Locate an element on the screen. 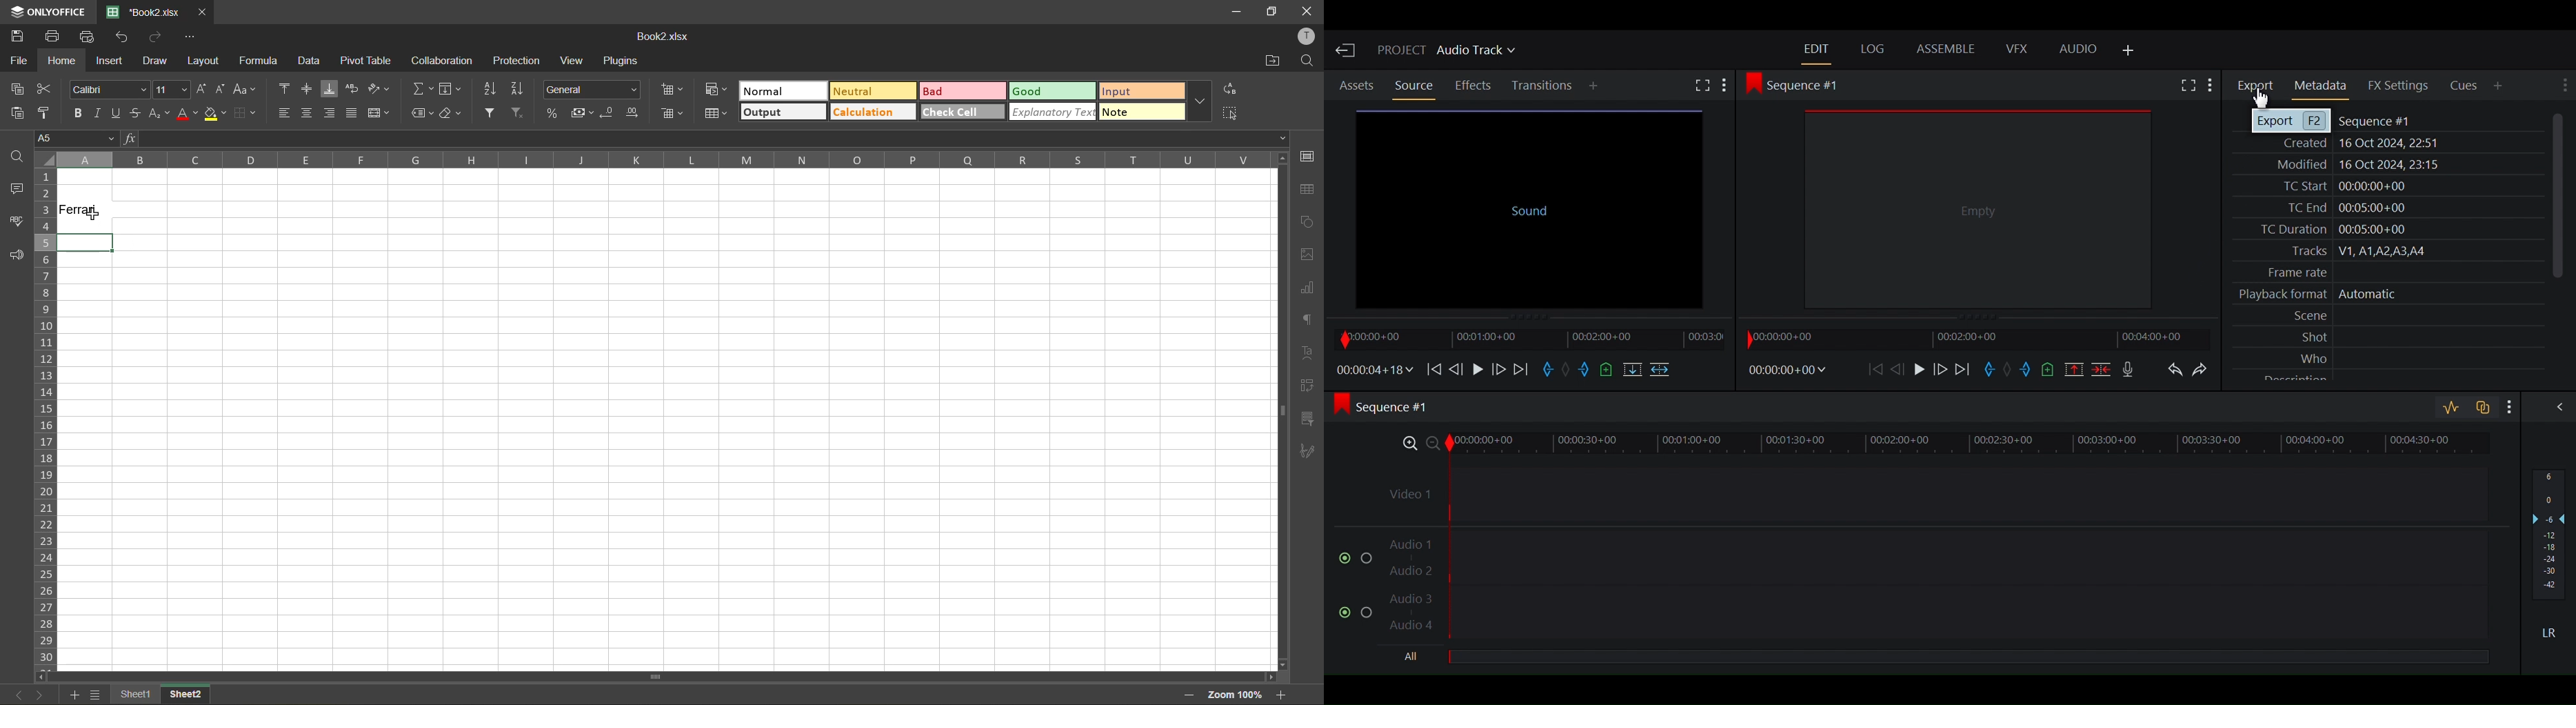 The height and width of the screenshot is (728, 2576). column names is located at coordinates (661, 160).